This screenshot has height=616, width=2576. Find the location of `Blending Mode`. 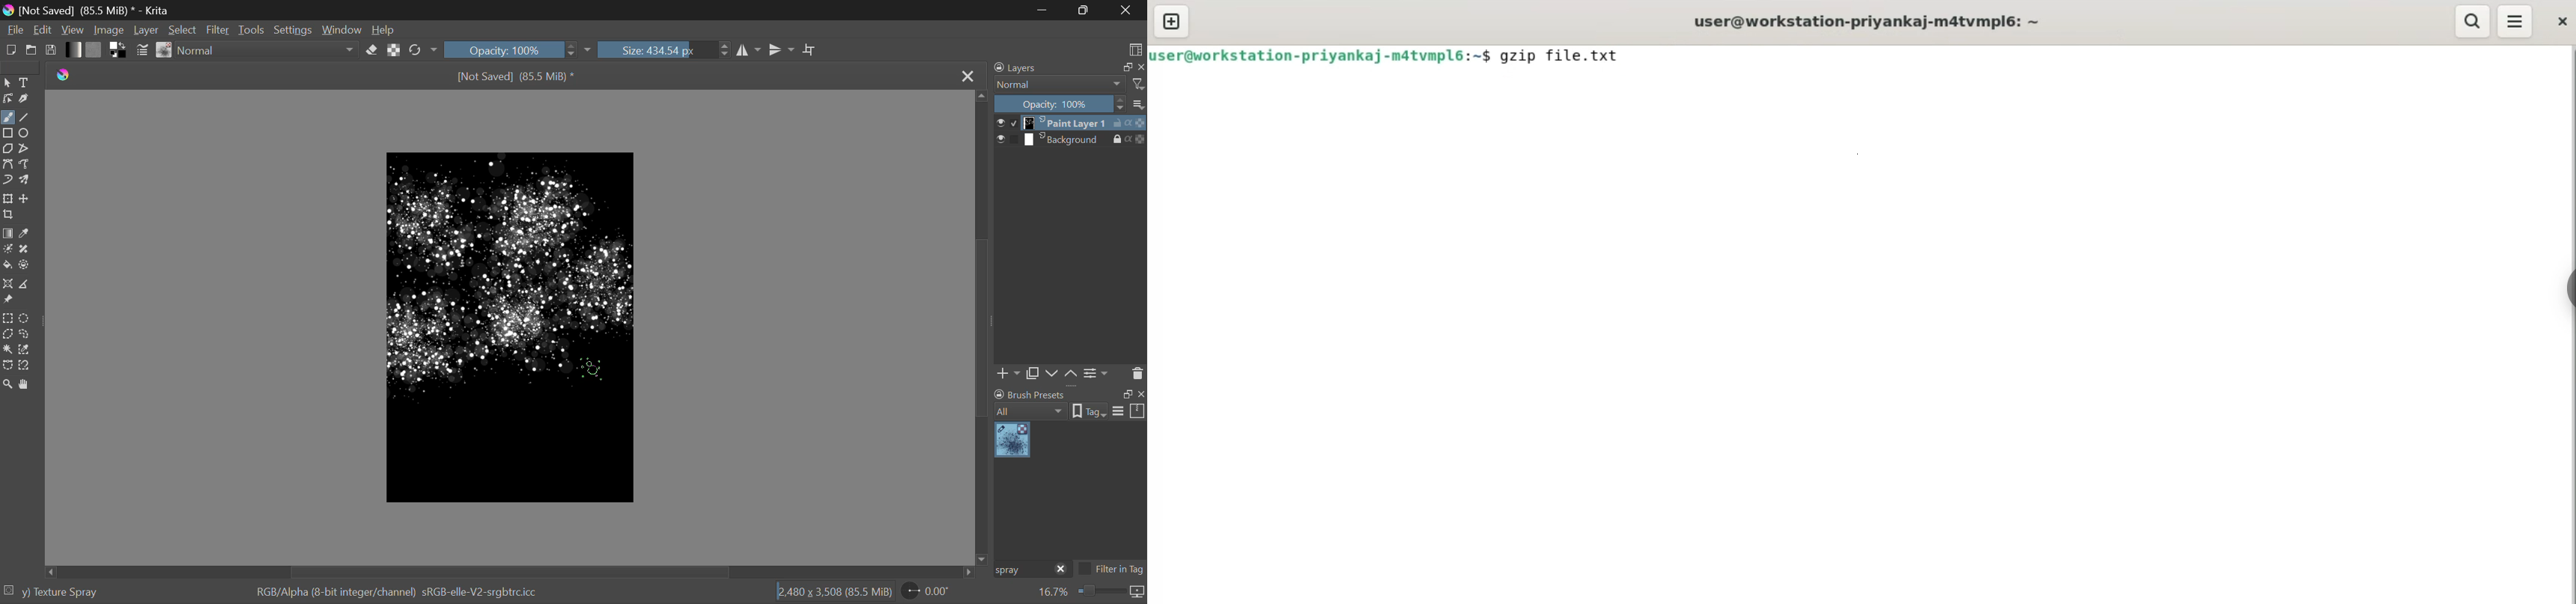

Blending Mode is located at coordinates (268, 50).